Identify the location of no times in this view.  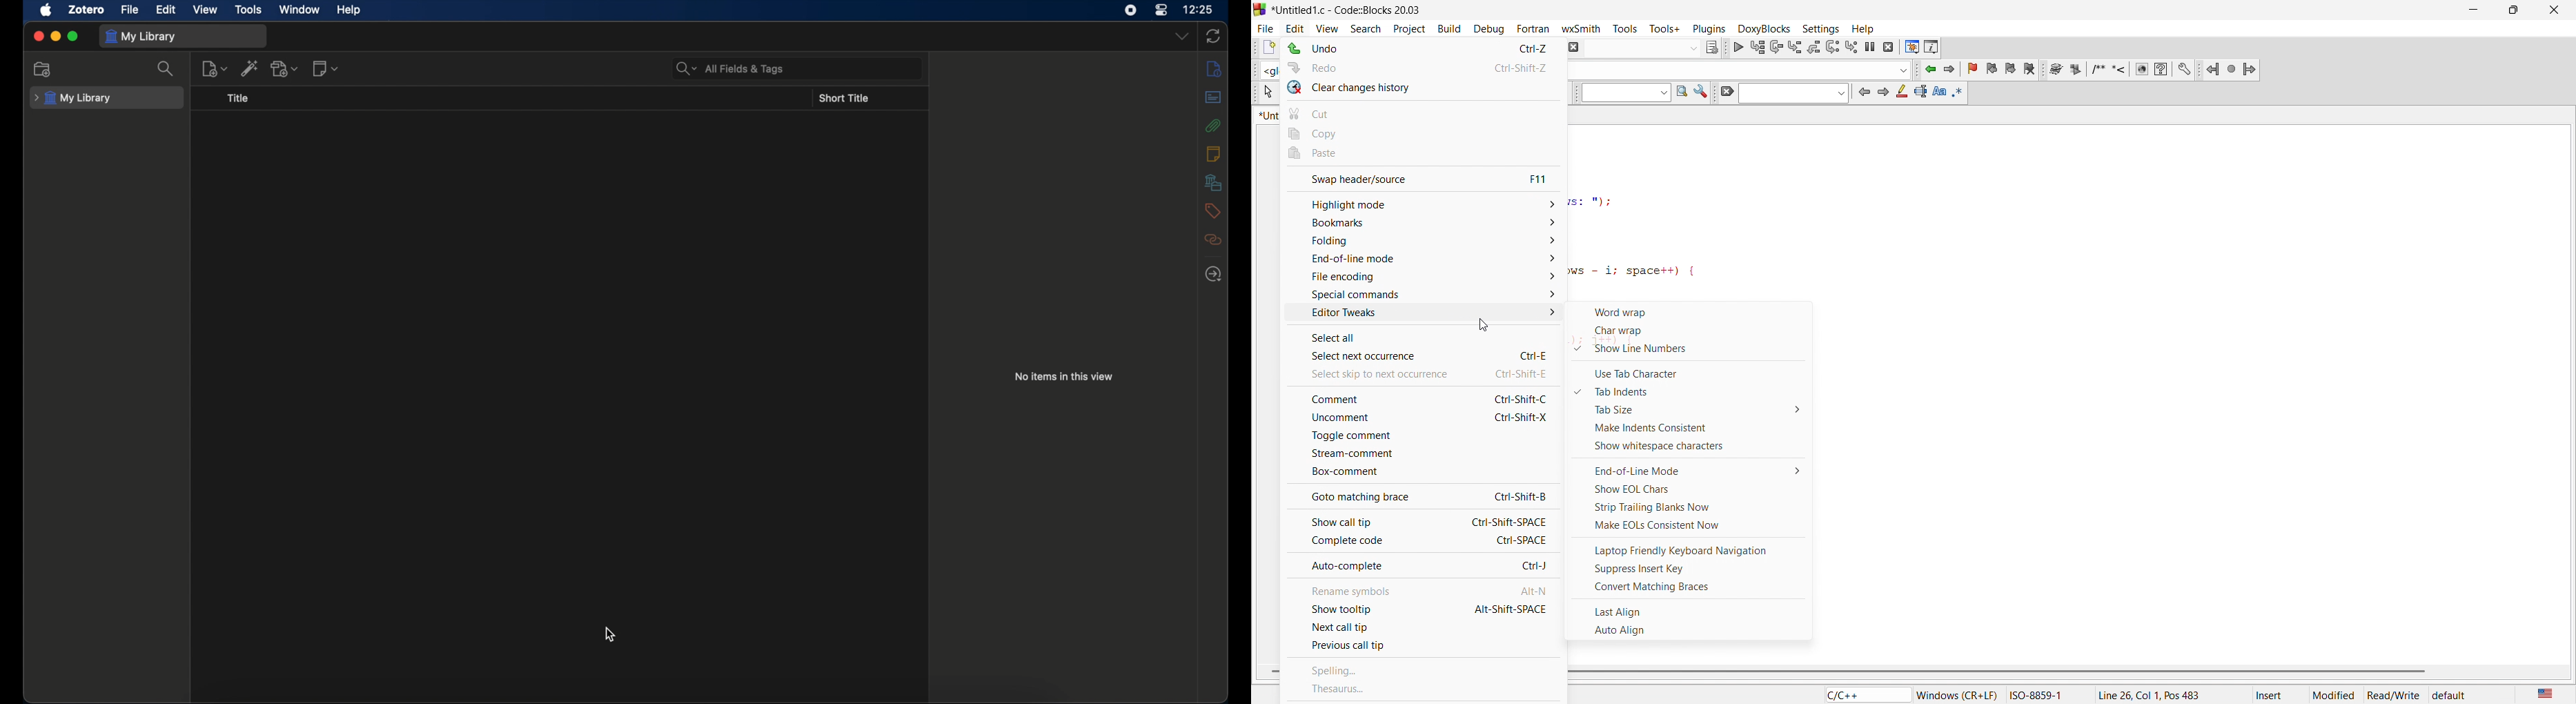
(1064, 377).